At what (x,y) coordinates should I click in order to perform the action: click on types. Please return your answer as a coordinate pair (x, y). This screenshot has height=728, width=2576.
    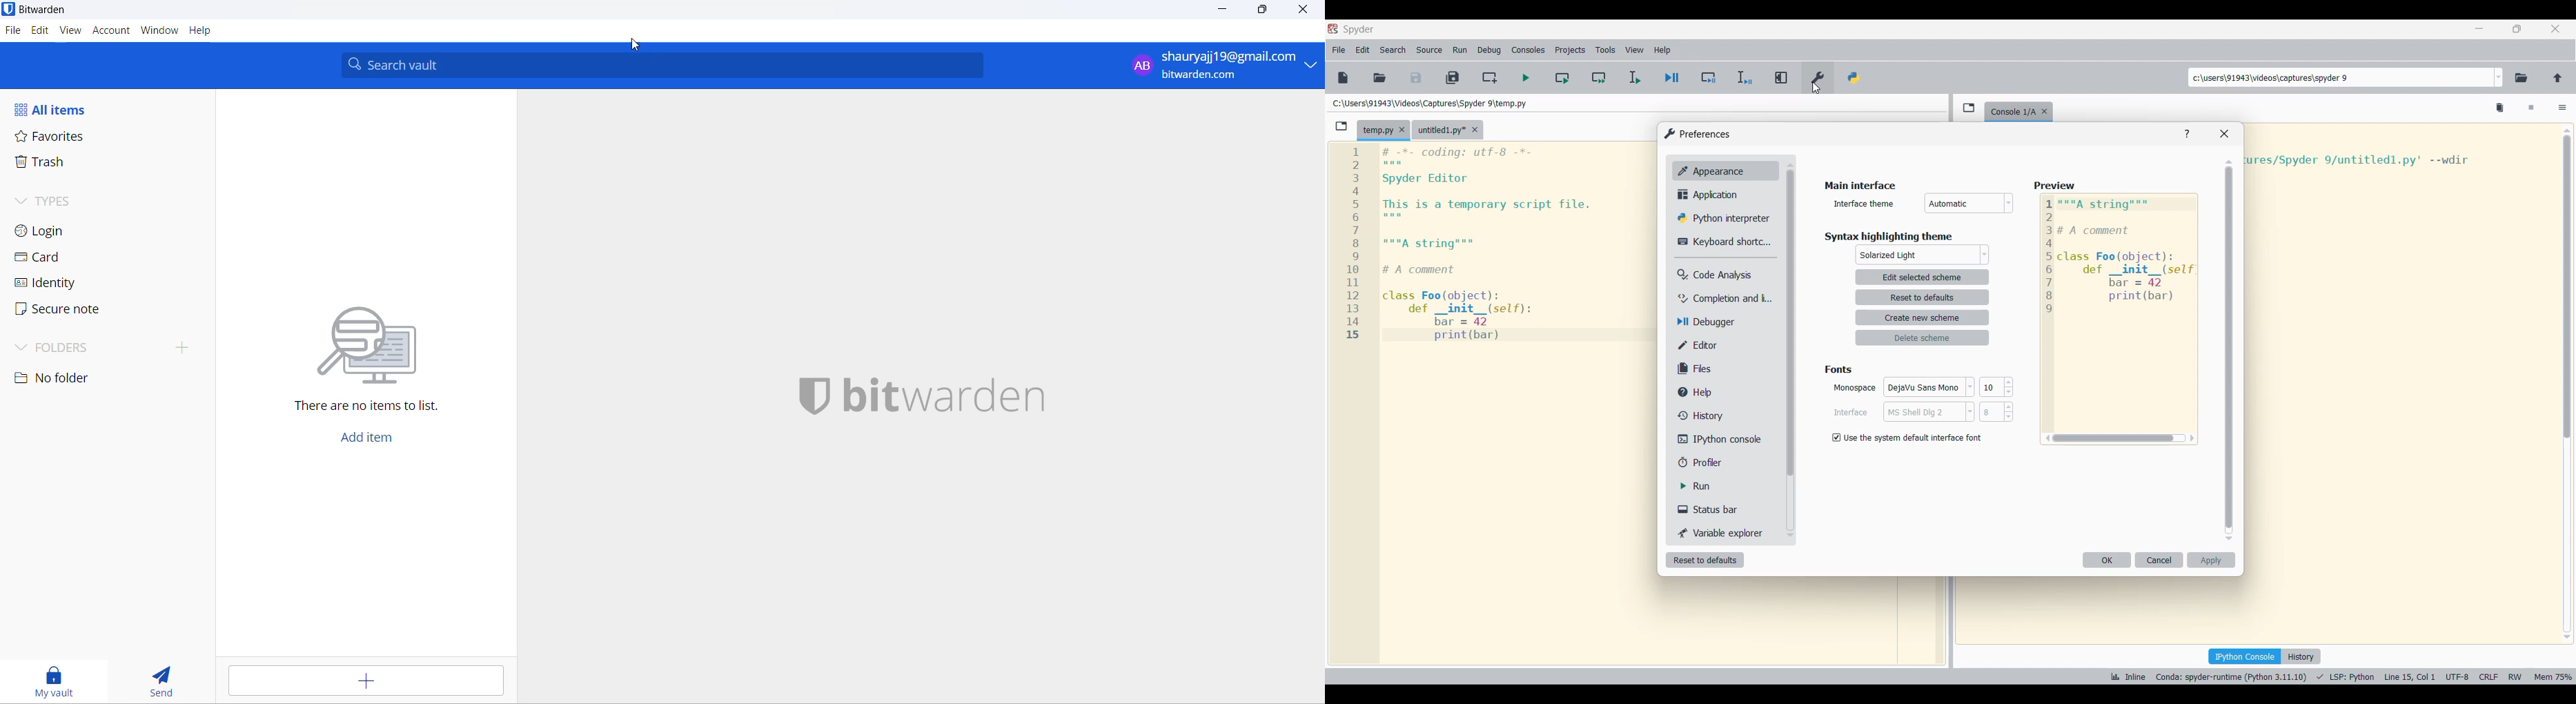
    Looking at the image, I should click on (60, 202).